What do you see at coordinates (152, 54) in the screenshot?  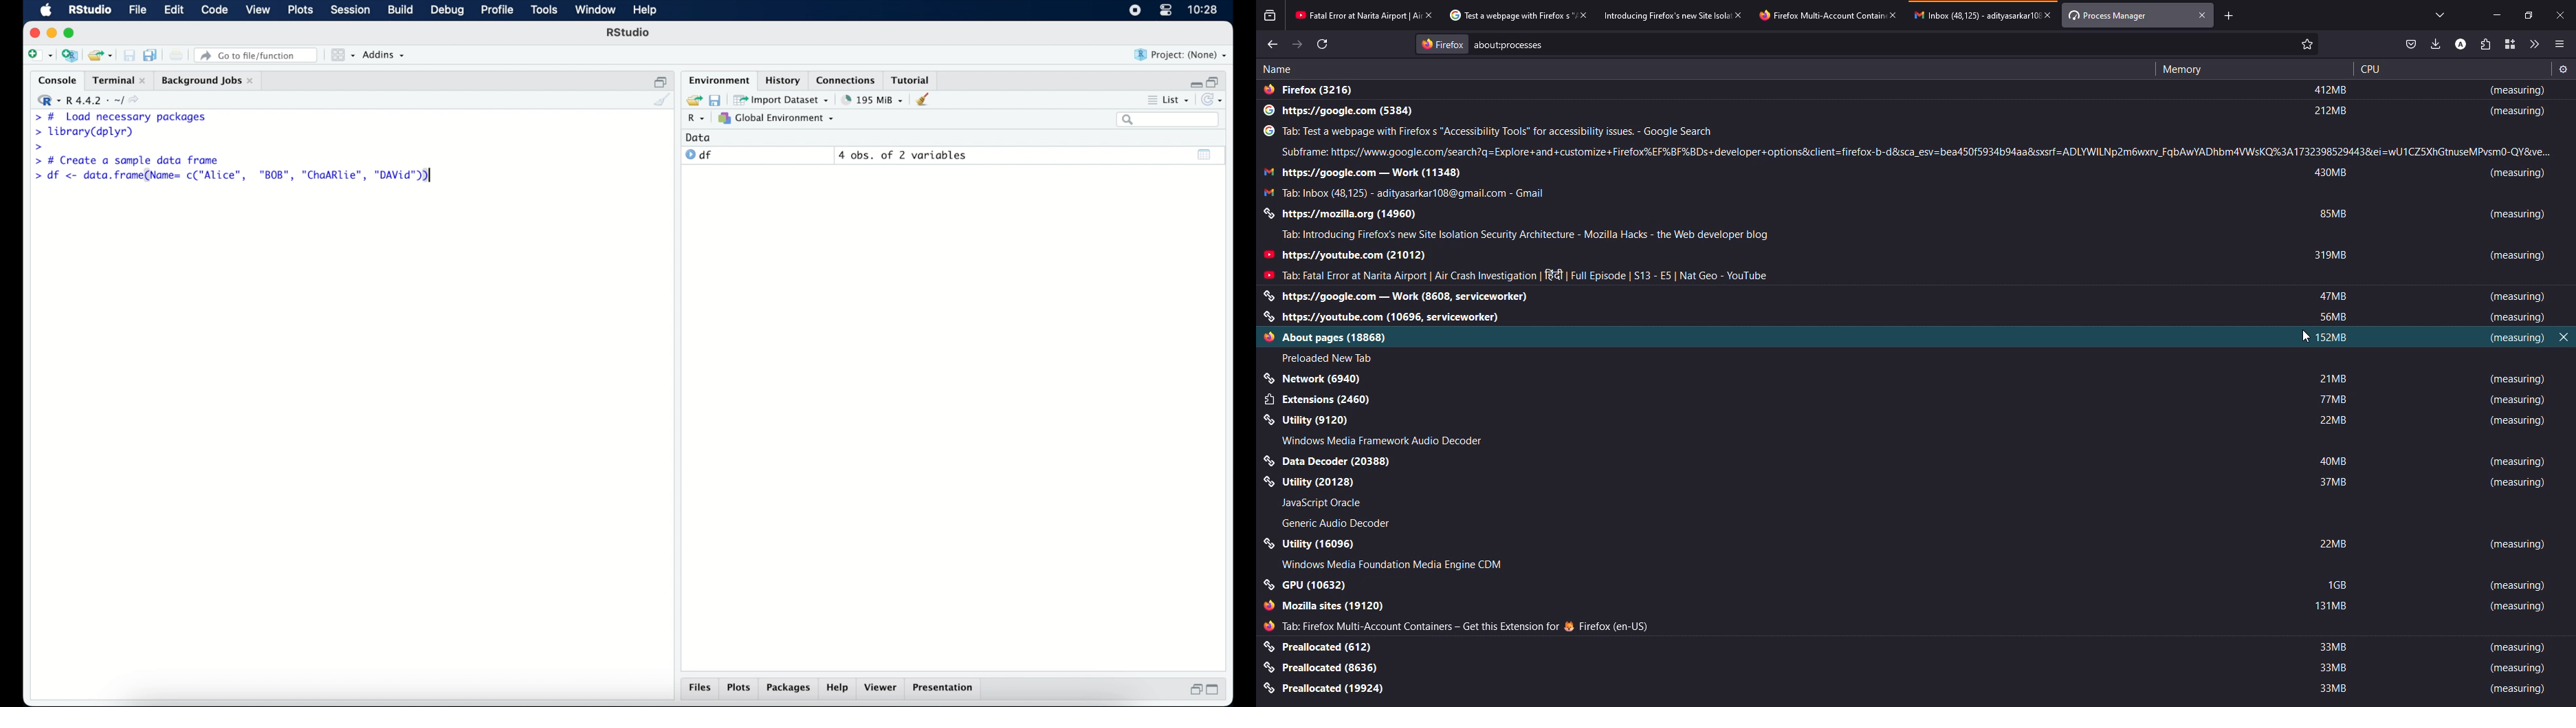 I see `save all documents ` at bounding box center [152, 54].